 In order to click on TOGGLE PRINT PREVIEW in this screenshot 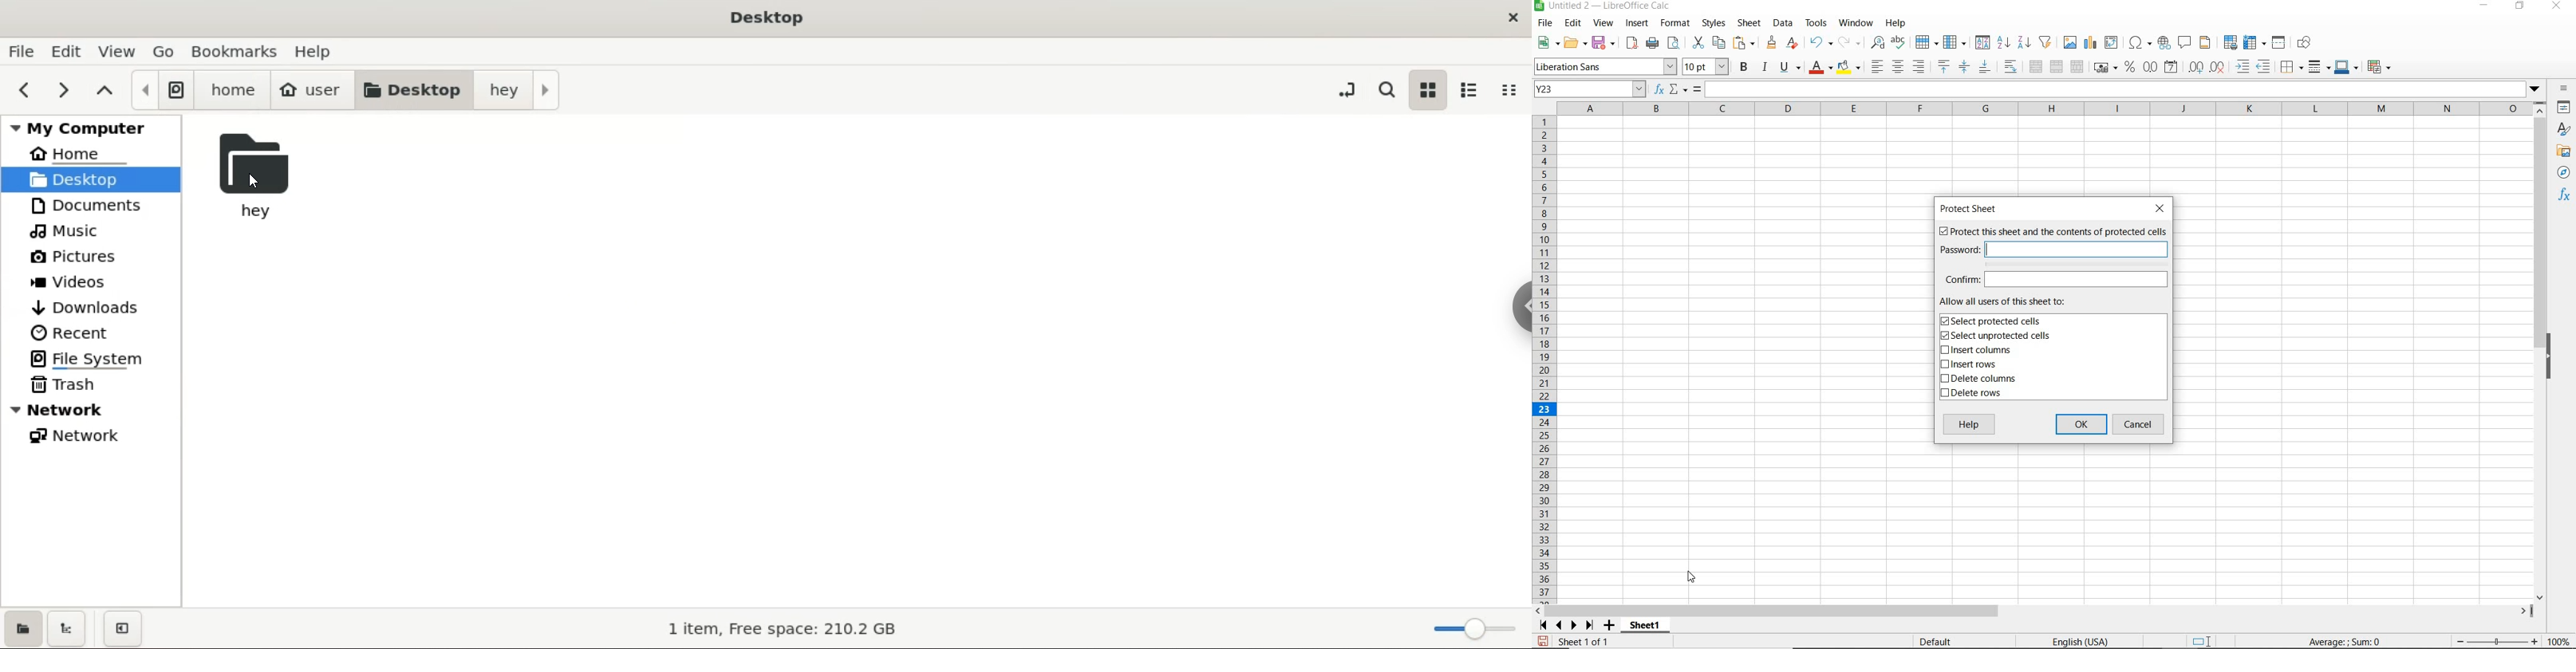, I will do `click(1675, 43)`.